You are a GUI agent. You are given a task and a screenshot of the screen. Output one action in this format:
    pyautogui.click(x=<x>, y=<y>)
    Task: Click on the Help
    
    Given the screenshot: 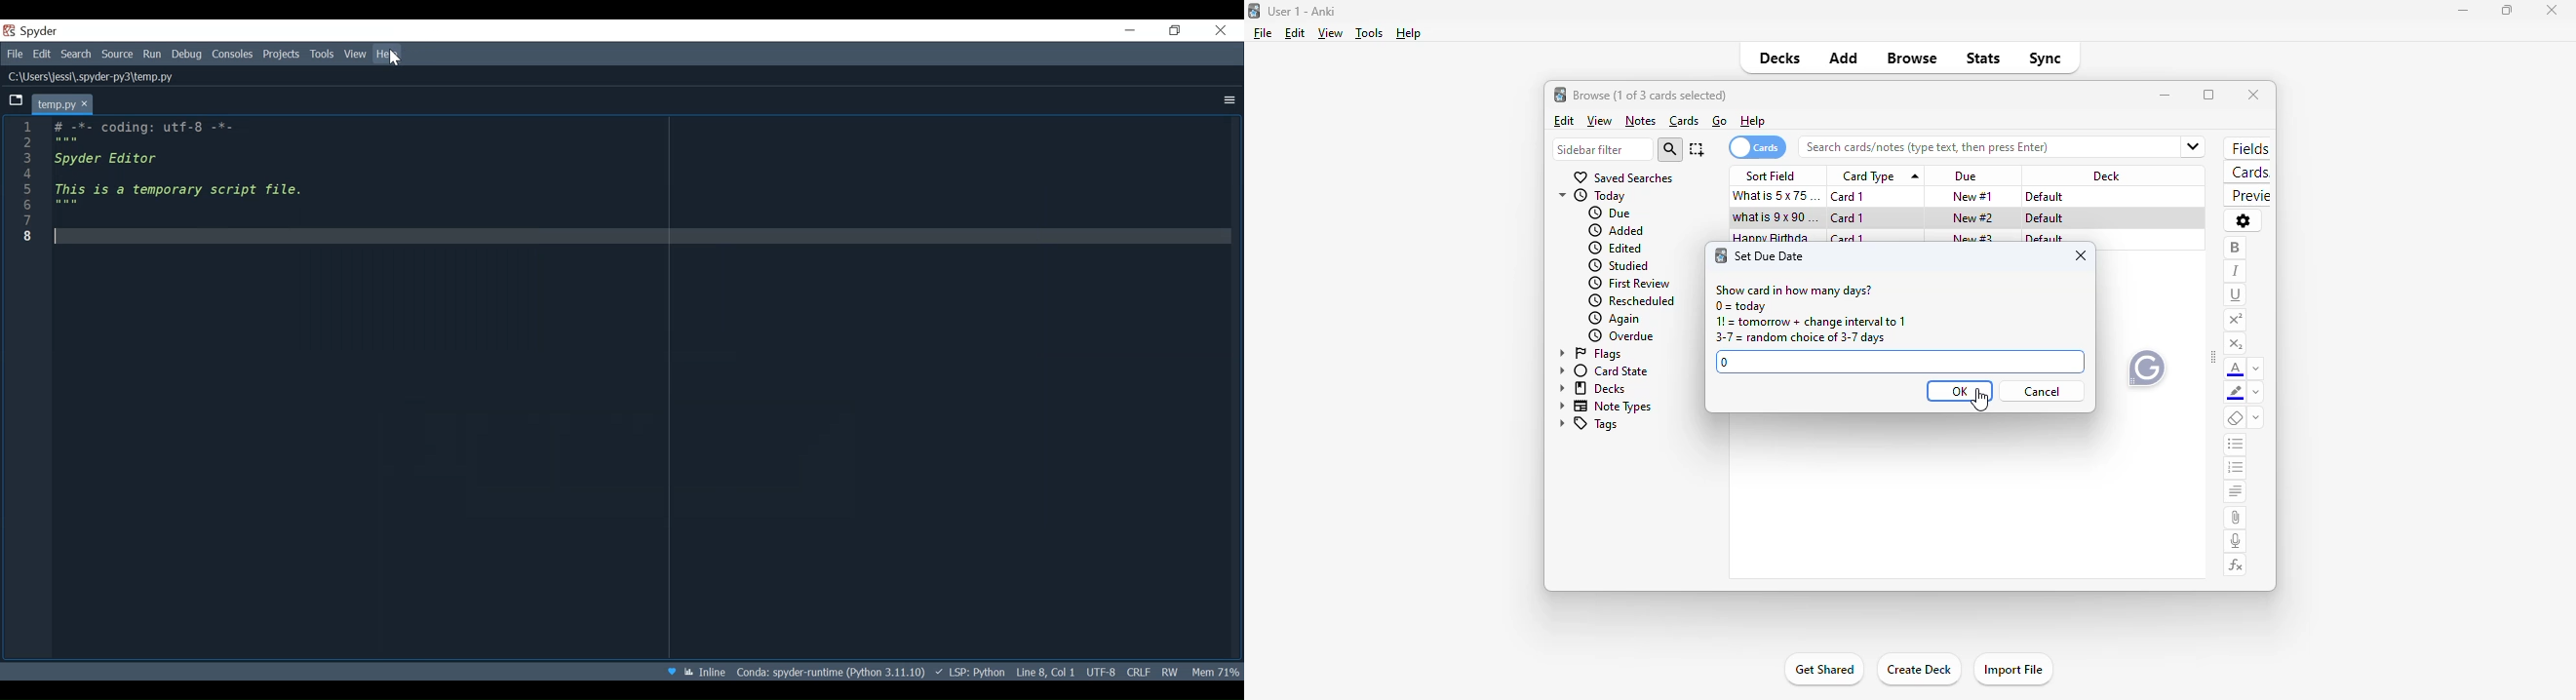 What is the action you would take?
    pyautogui.click(x=387, y=54)
    